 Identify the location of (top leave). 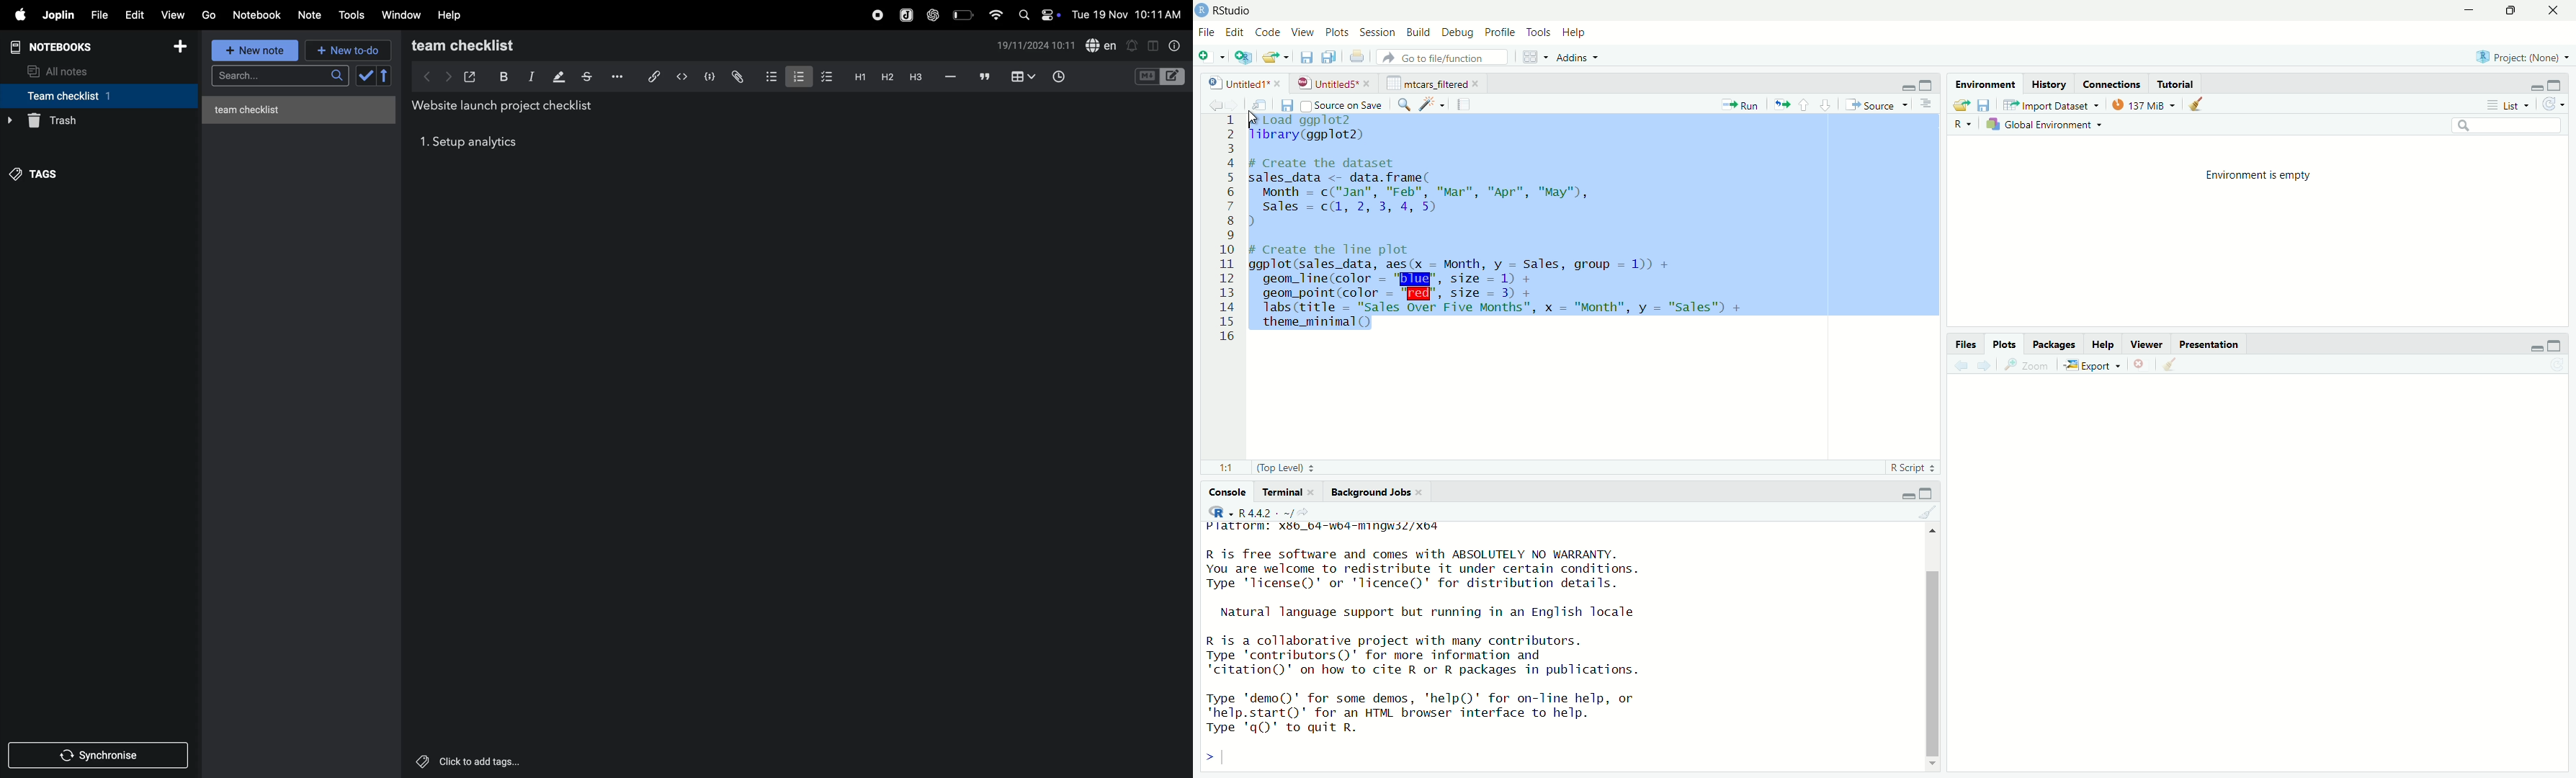
(1280, 468).